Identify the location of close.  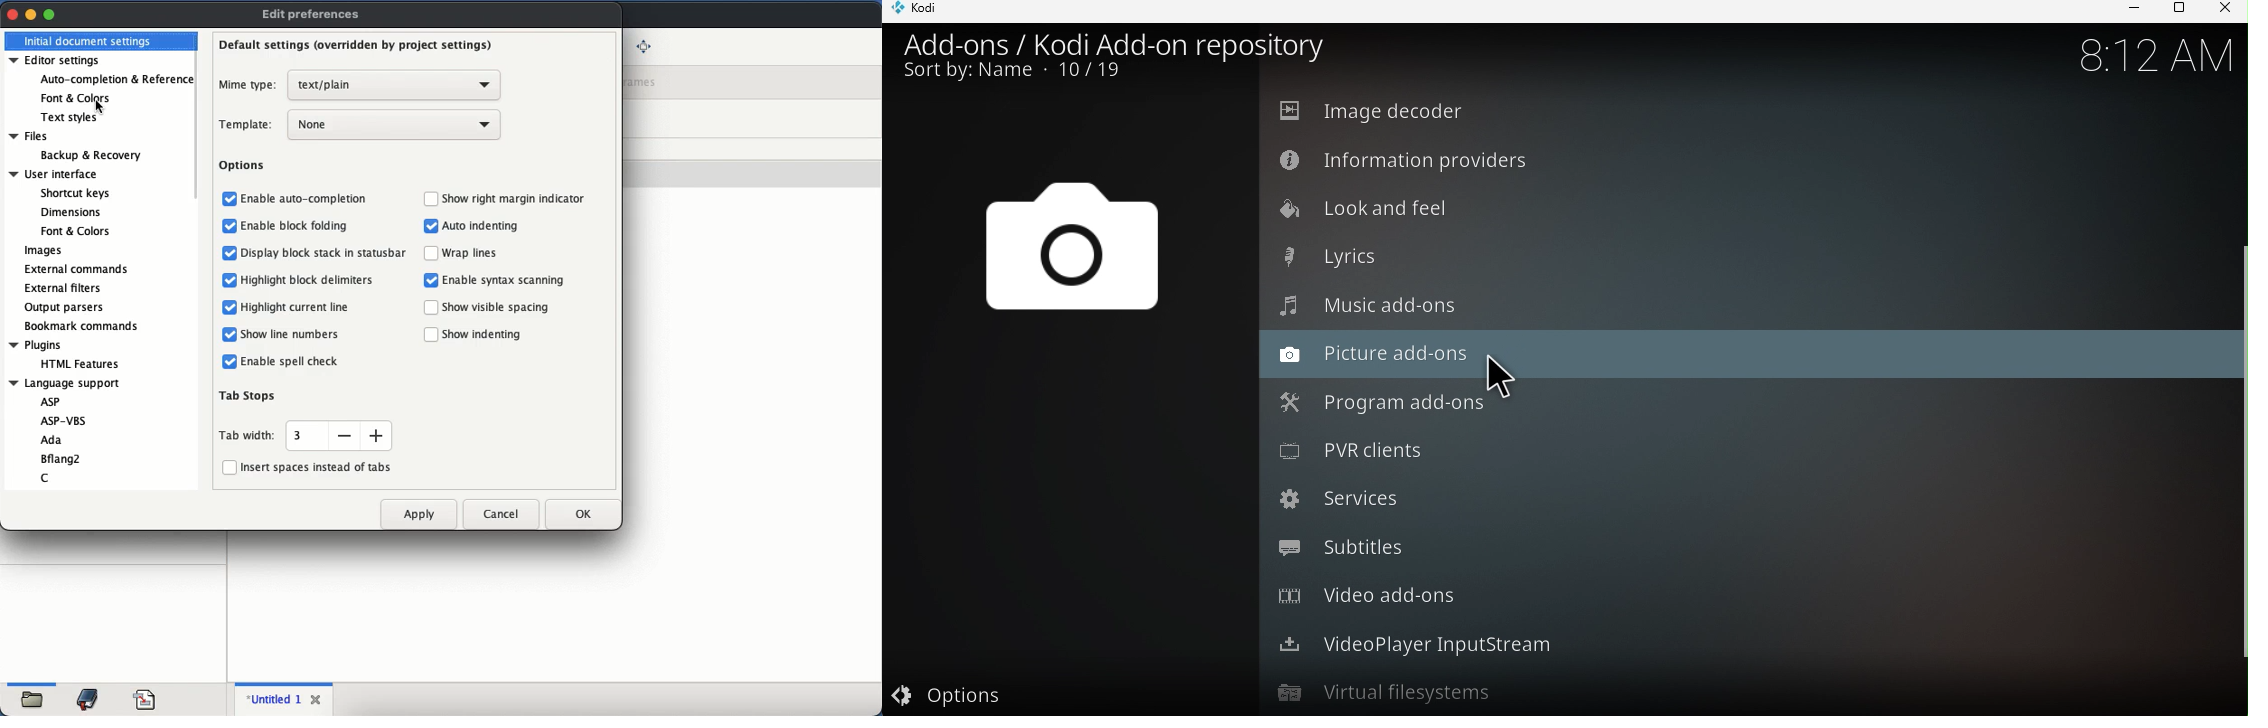
(319, 700).